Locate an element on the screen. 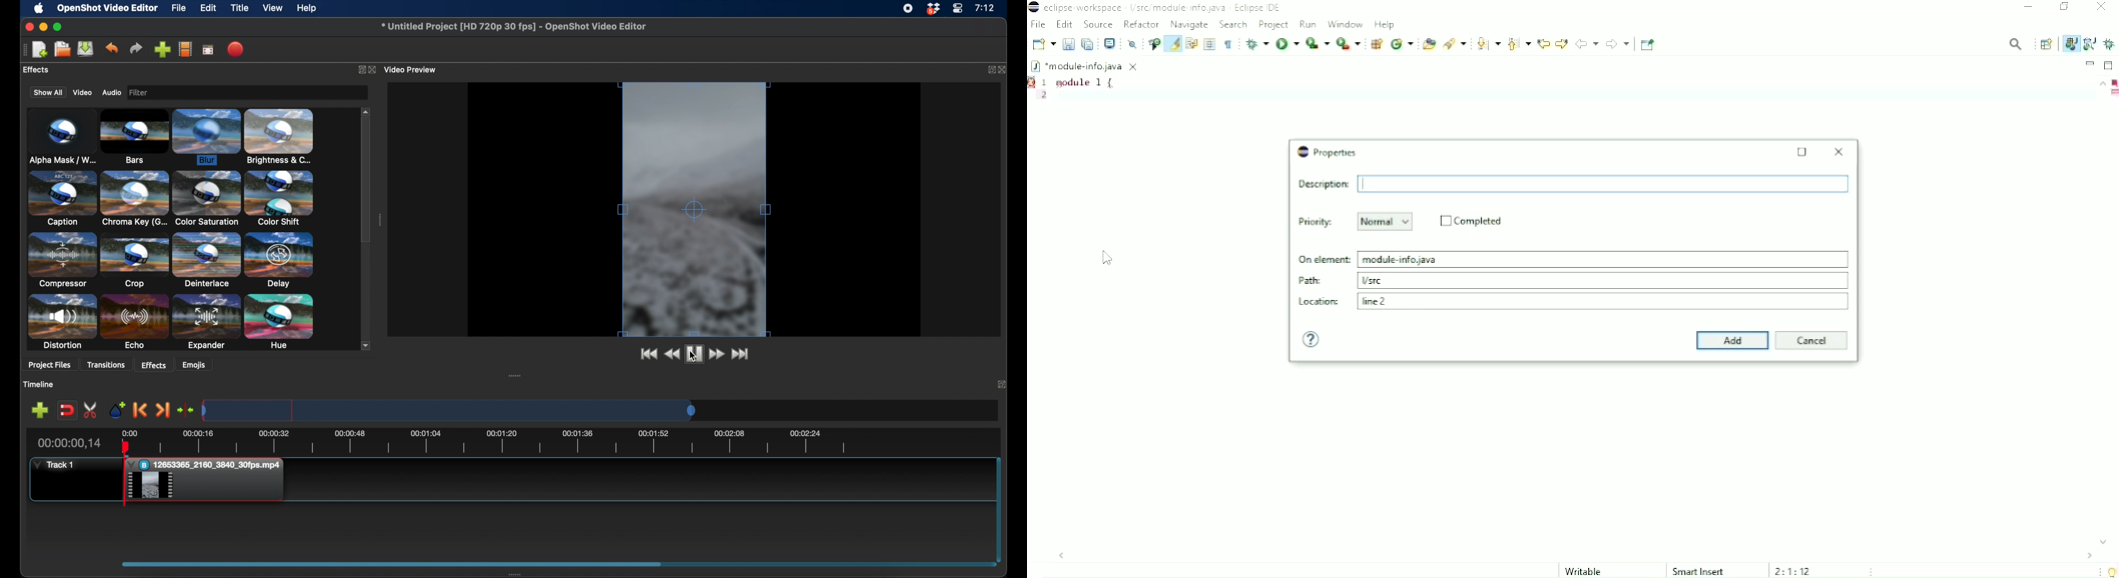 The height and width of the screenshot is (588, 2128). File added to timeline is located at coordinates (208, 481).